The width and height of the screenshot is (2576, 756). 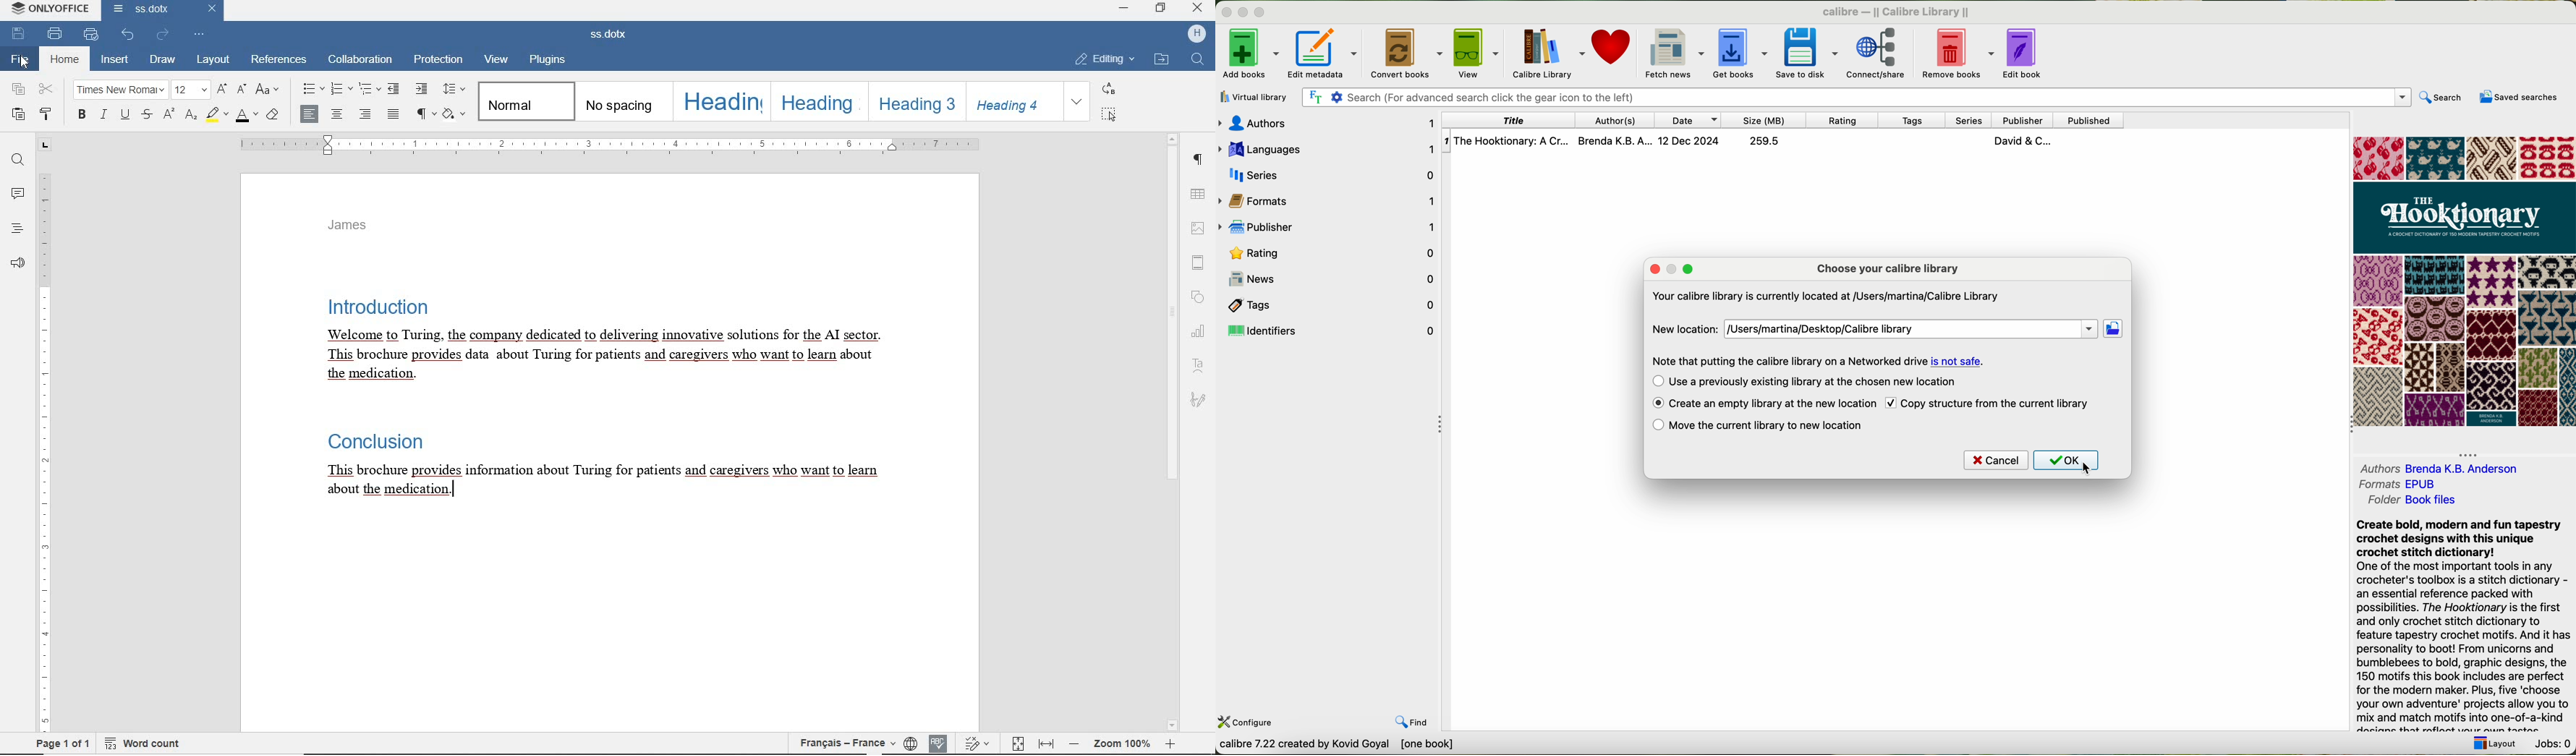 What do you see at coordinates (1046, 743) in the screenshot?
I see `FIT TO WIDTH` at bounding box center [1046, 743].